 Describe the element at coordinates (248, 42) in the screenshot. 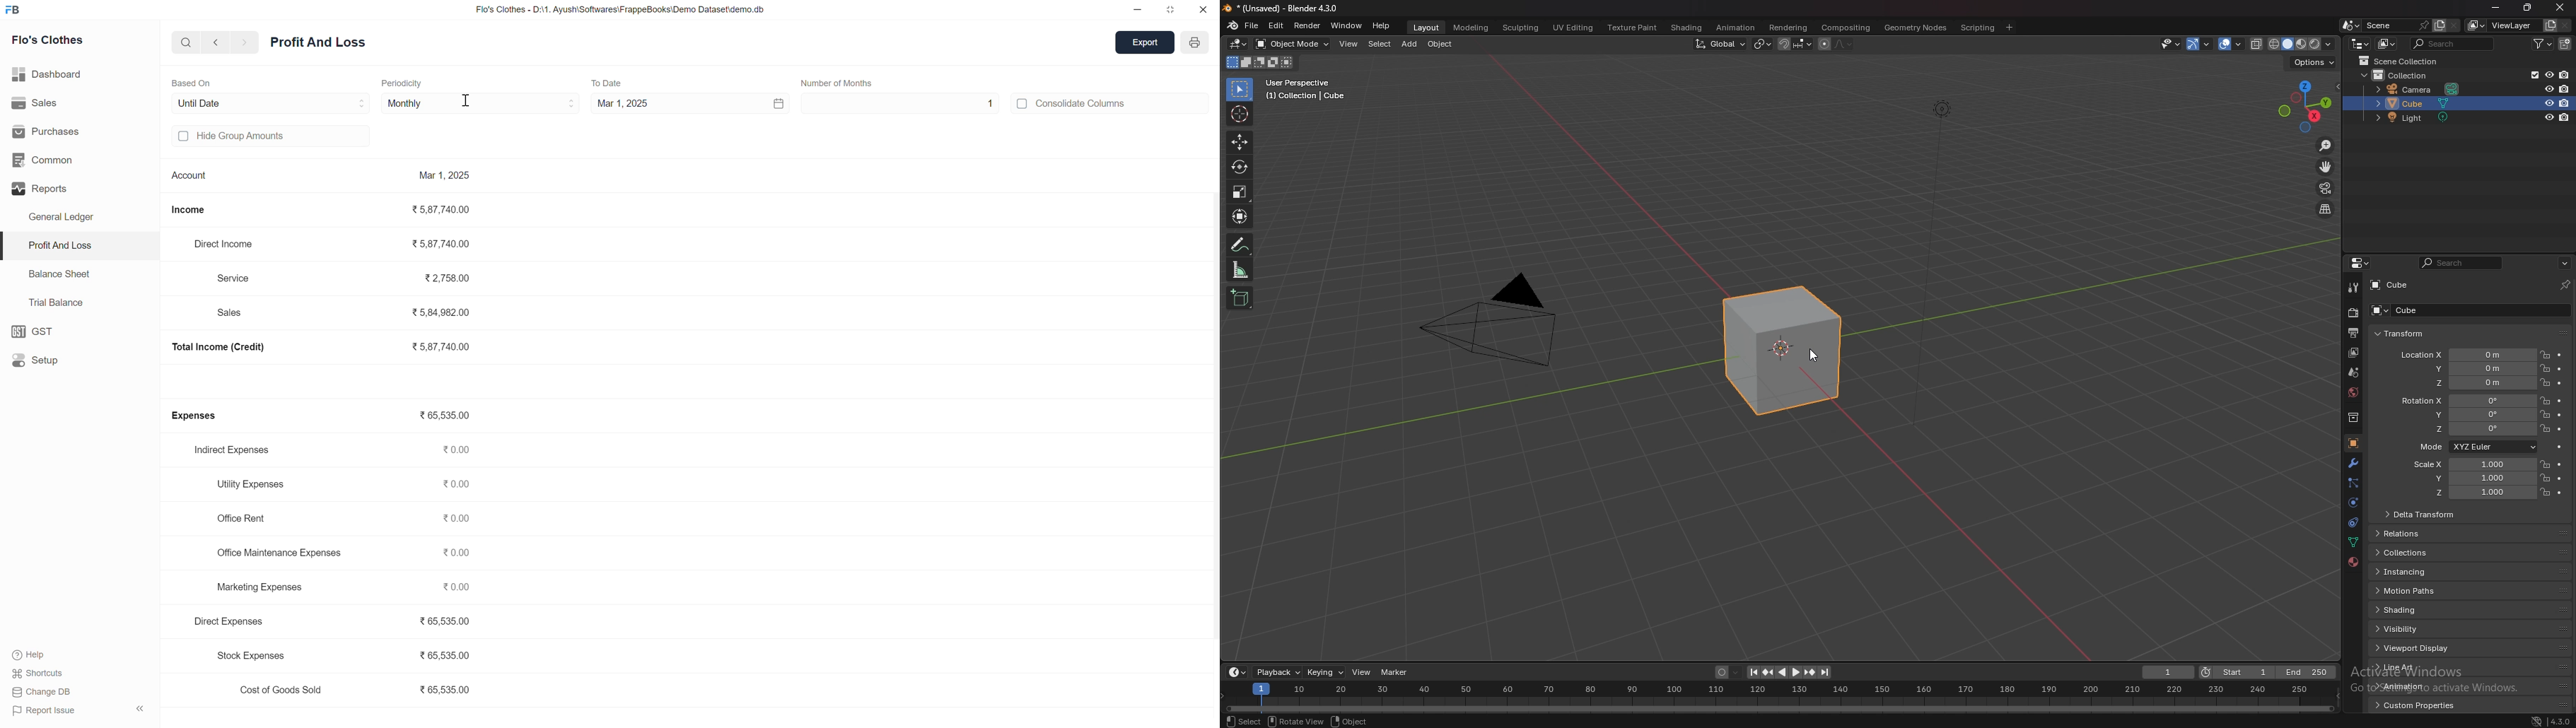

I see `next` at that location.